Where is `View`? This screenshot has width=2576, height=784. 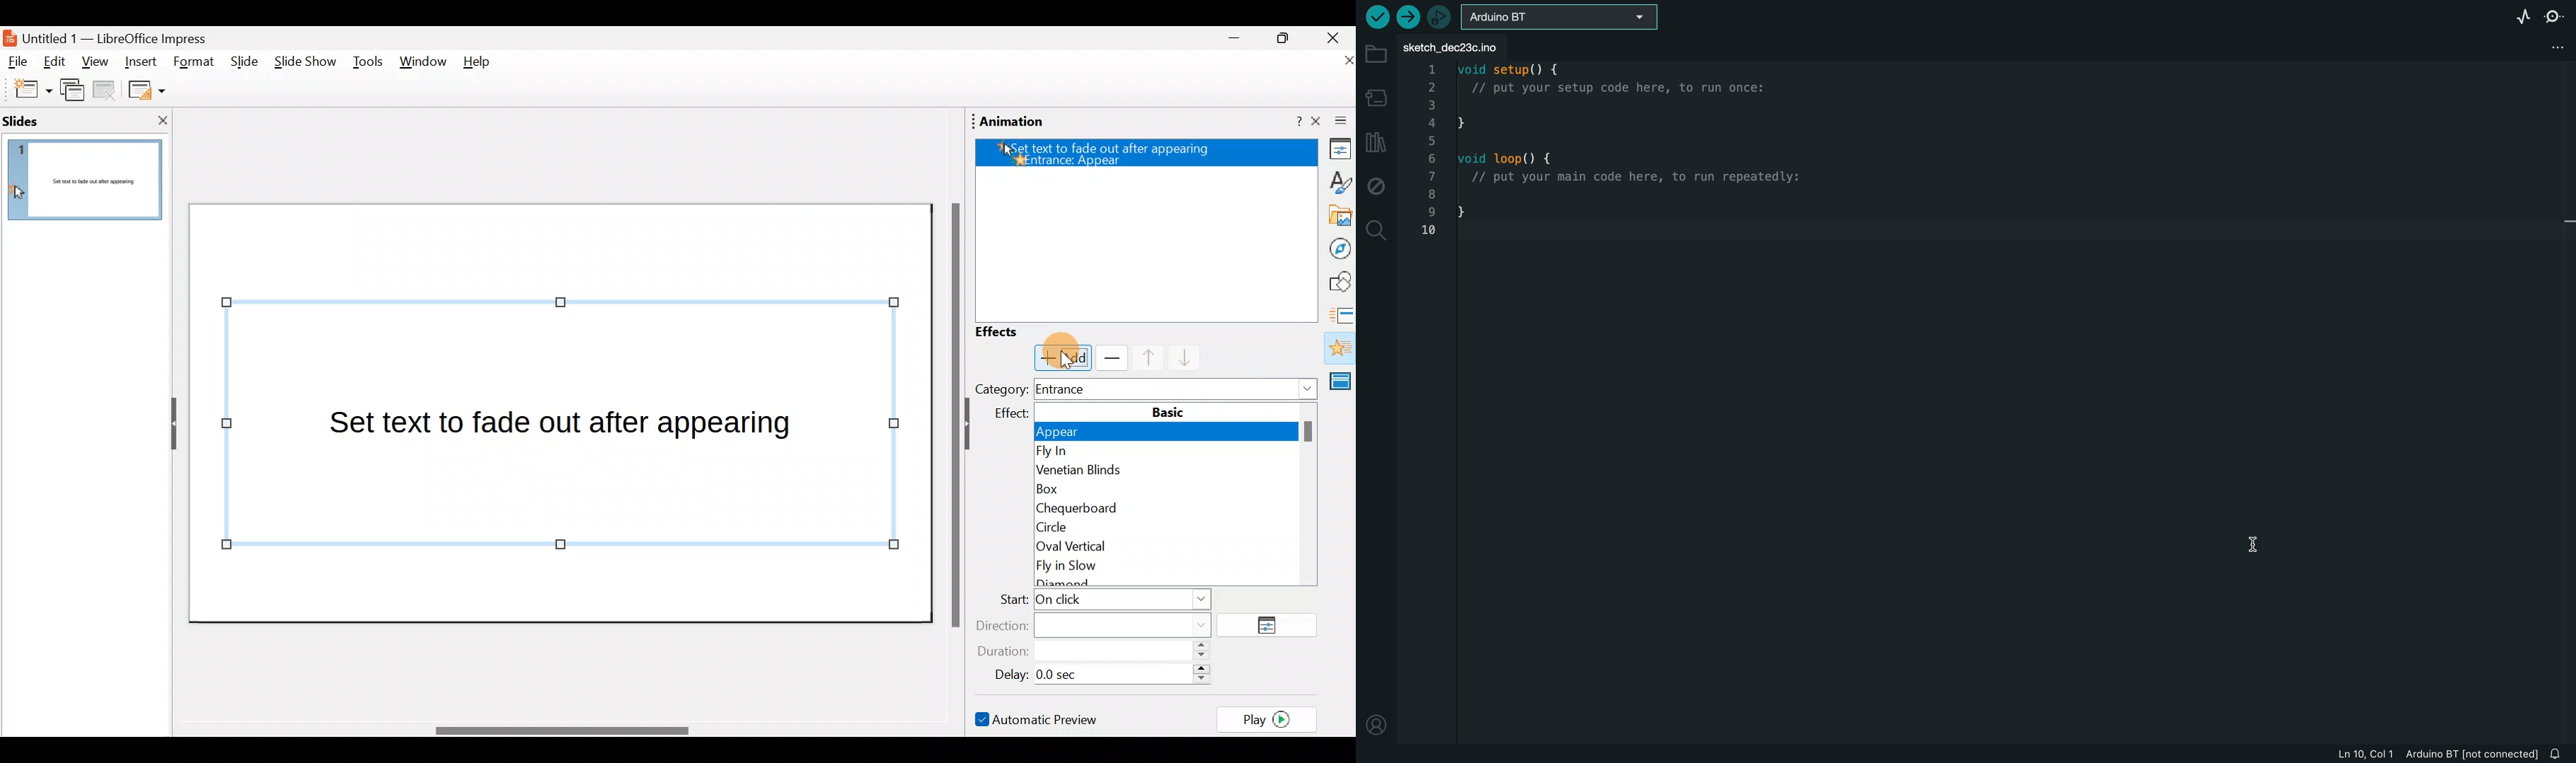
View is located at coordinates (95, 66).